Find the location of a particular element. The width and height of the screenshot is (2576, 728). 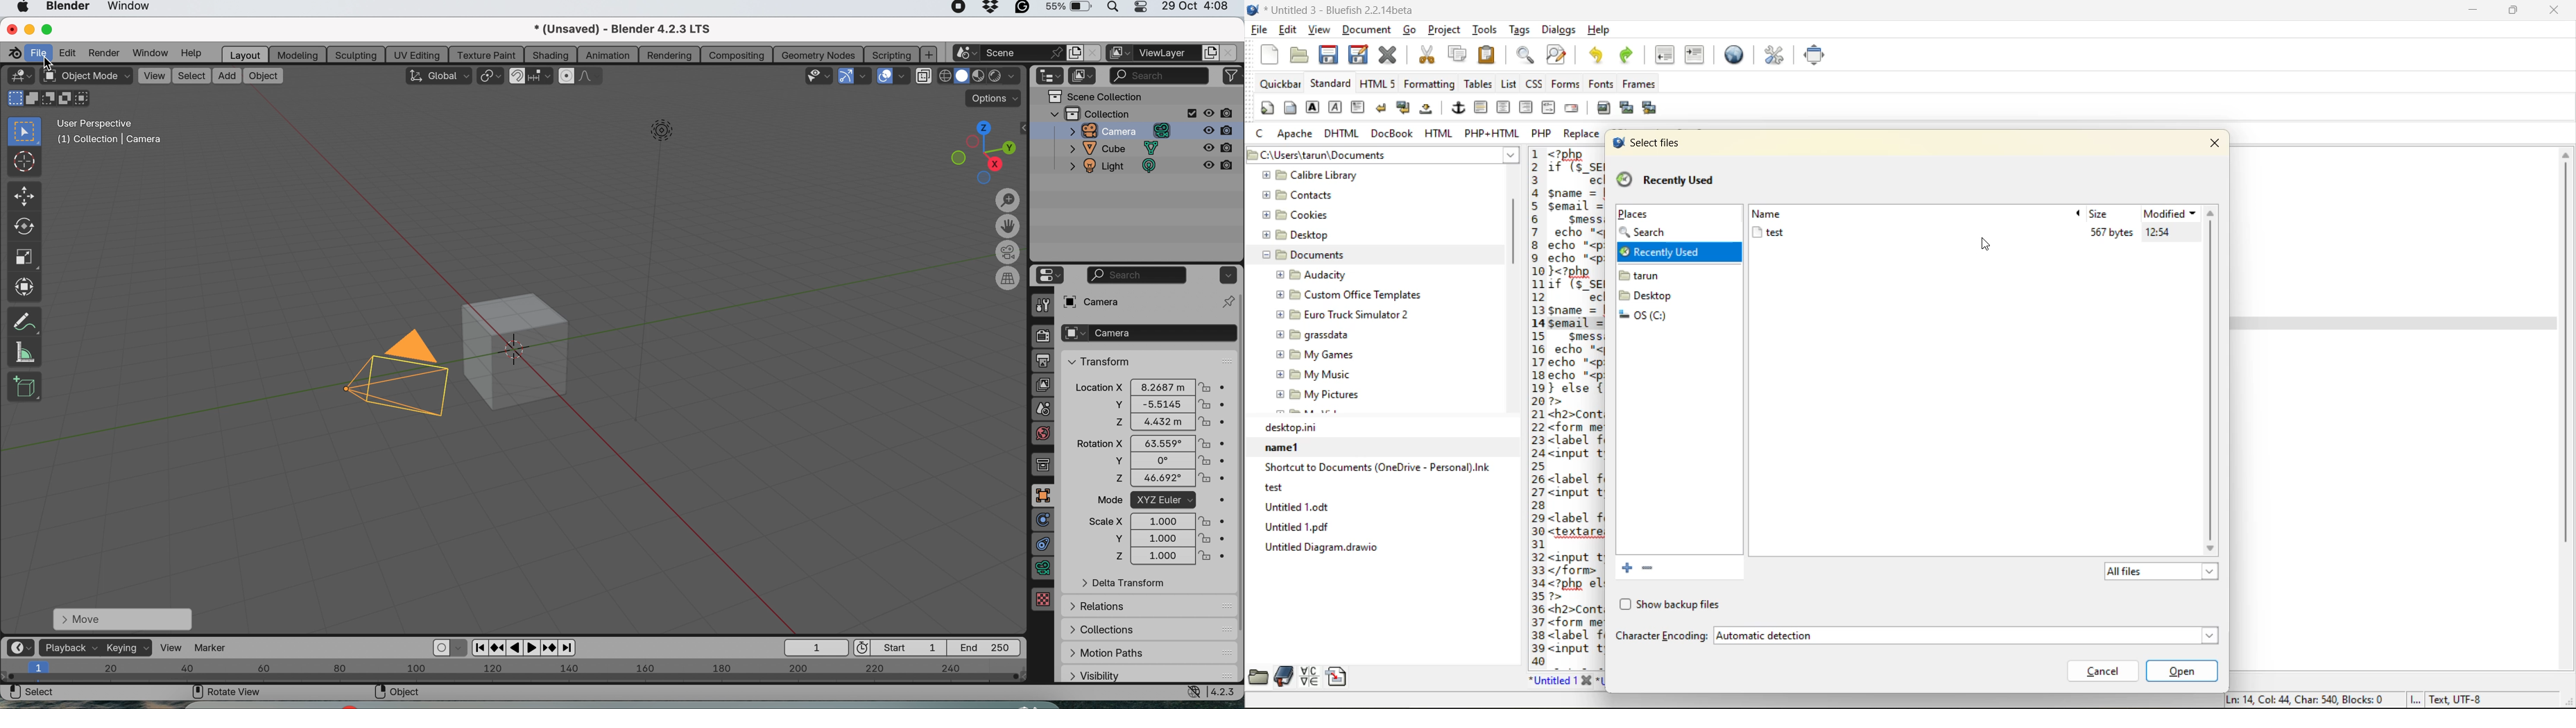

29 Oct 4:08 is located at coordinates (1196, 6).